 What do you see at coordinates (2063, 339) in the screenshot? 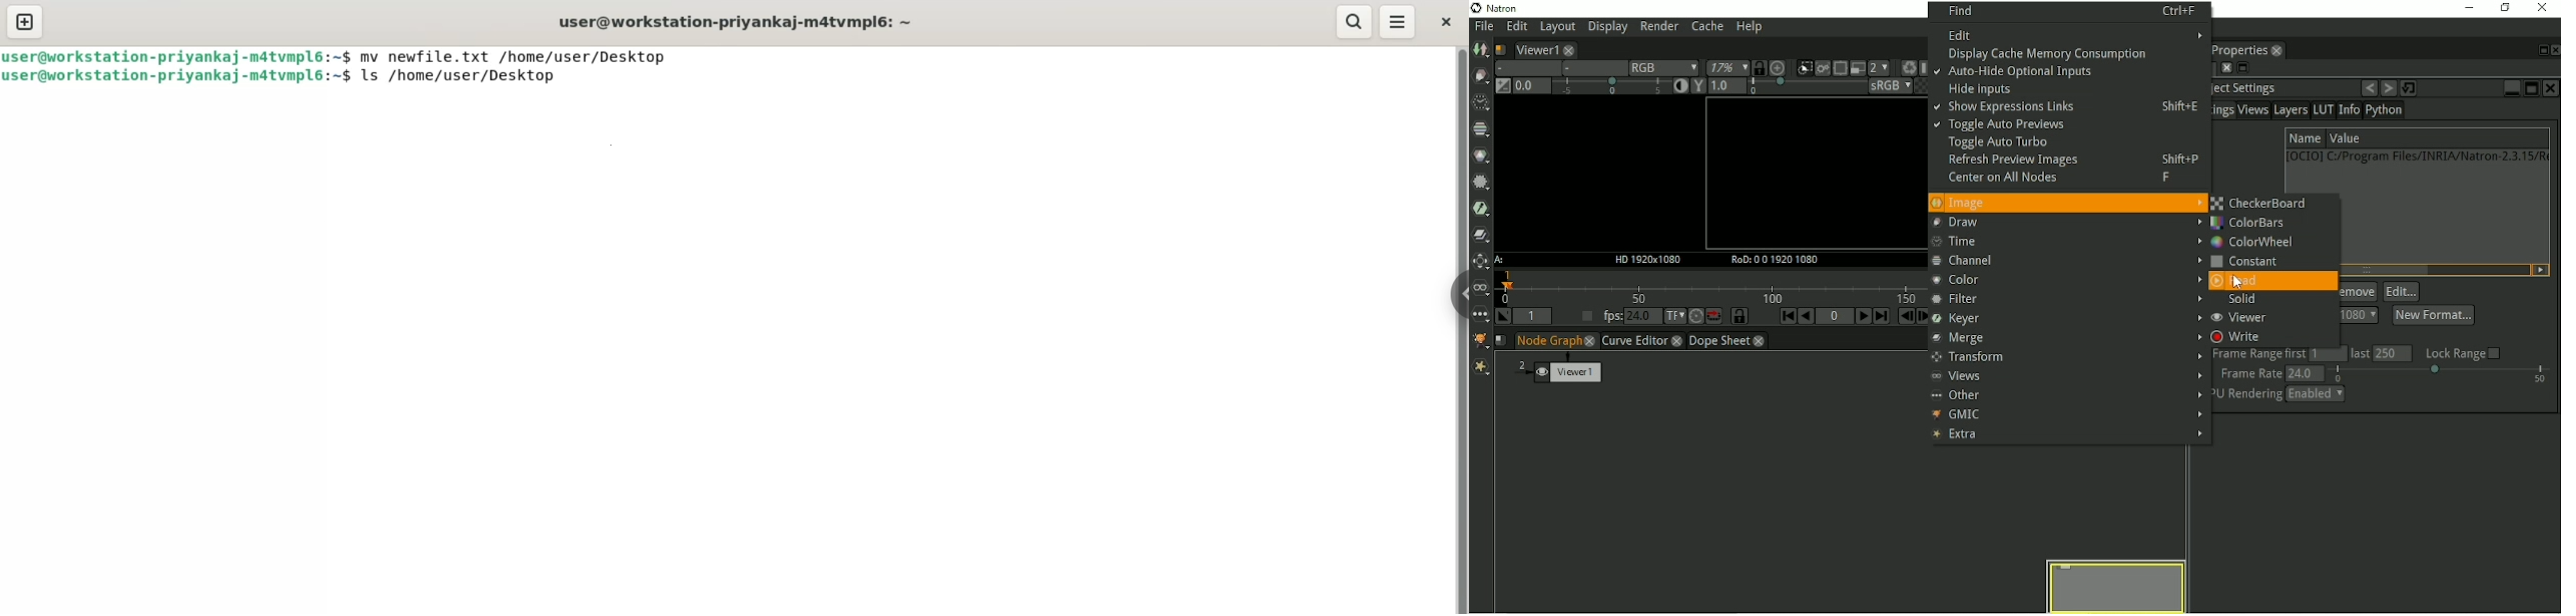
I see `Merge` at bounding box center [2063, 339].